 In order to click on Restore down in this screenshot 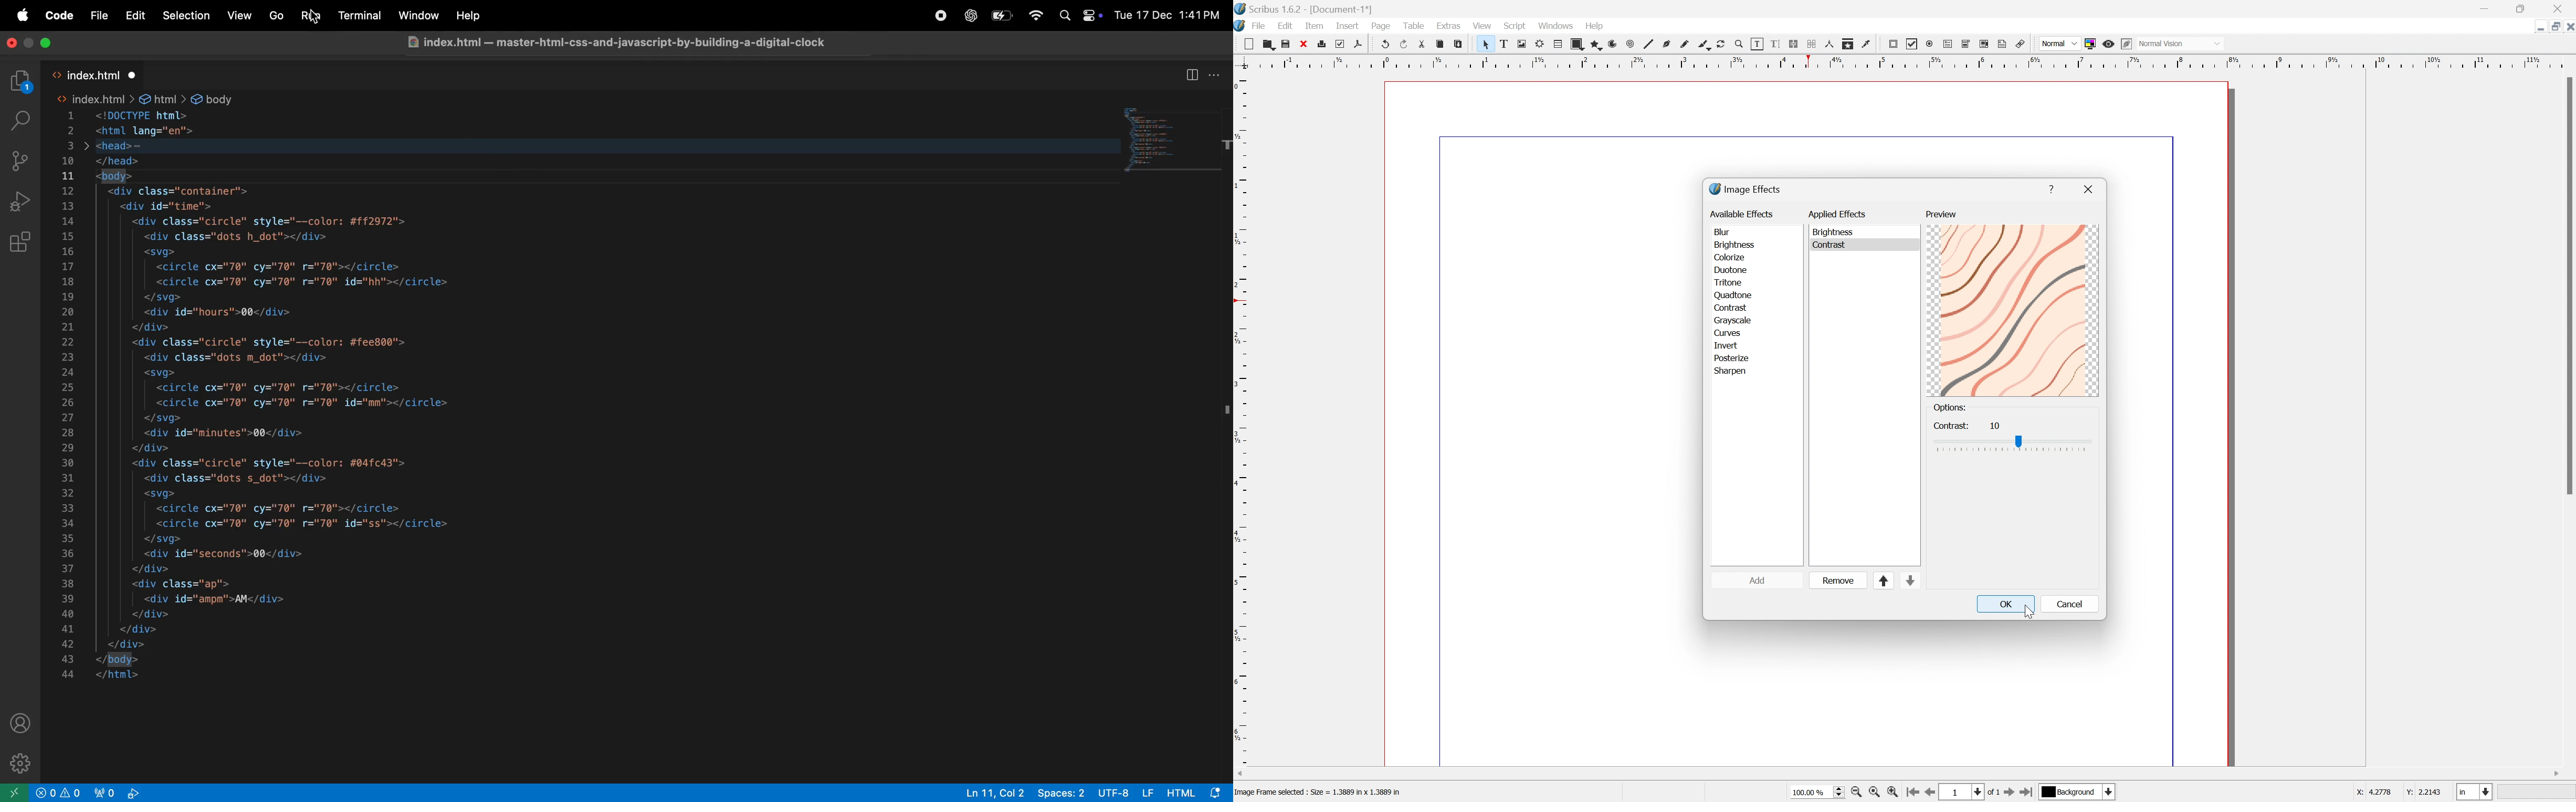, I will do `click(2524, 8)`.